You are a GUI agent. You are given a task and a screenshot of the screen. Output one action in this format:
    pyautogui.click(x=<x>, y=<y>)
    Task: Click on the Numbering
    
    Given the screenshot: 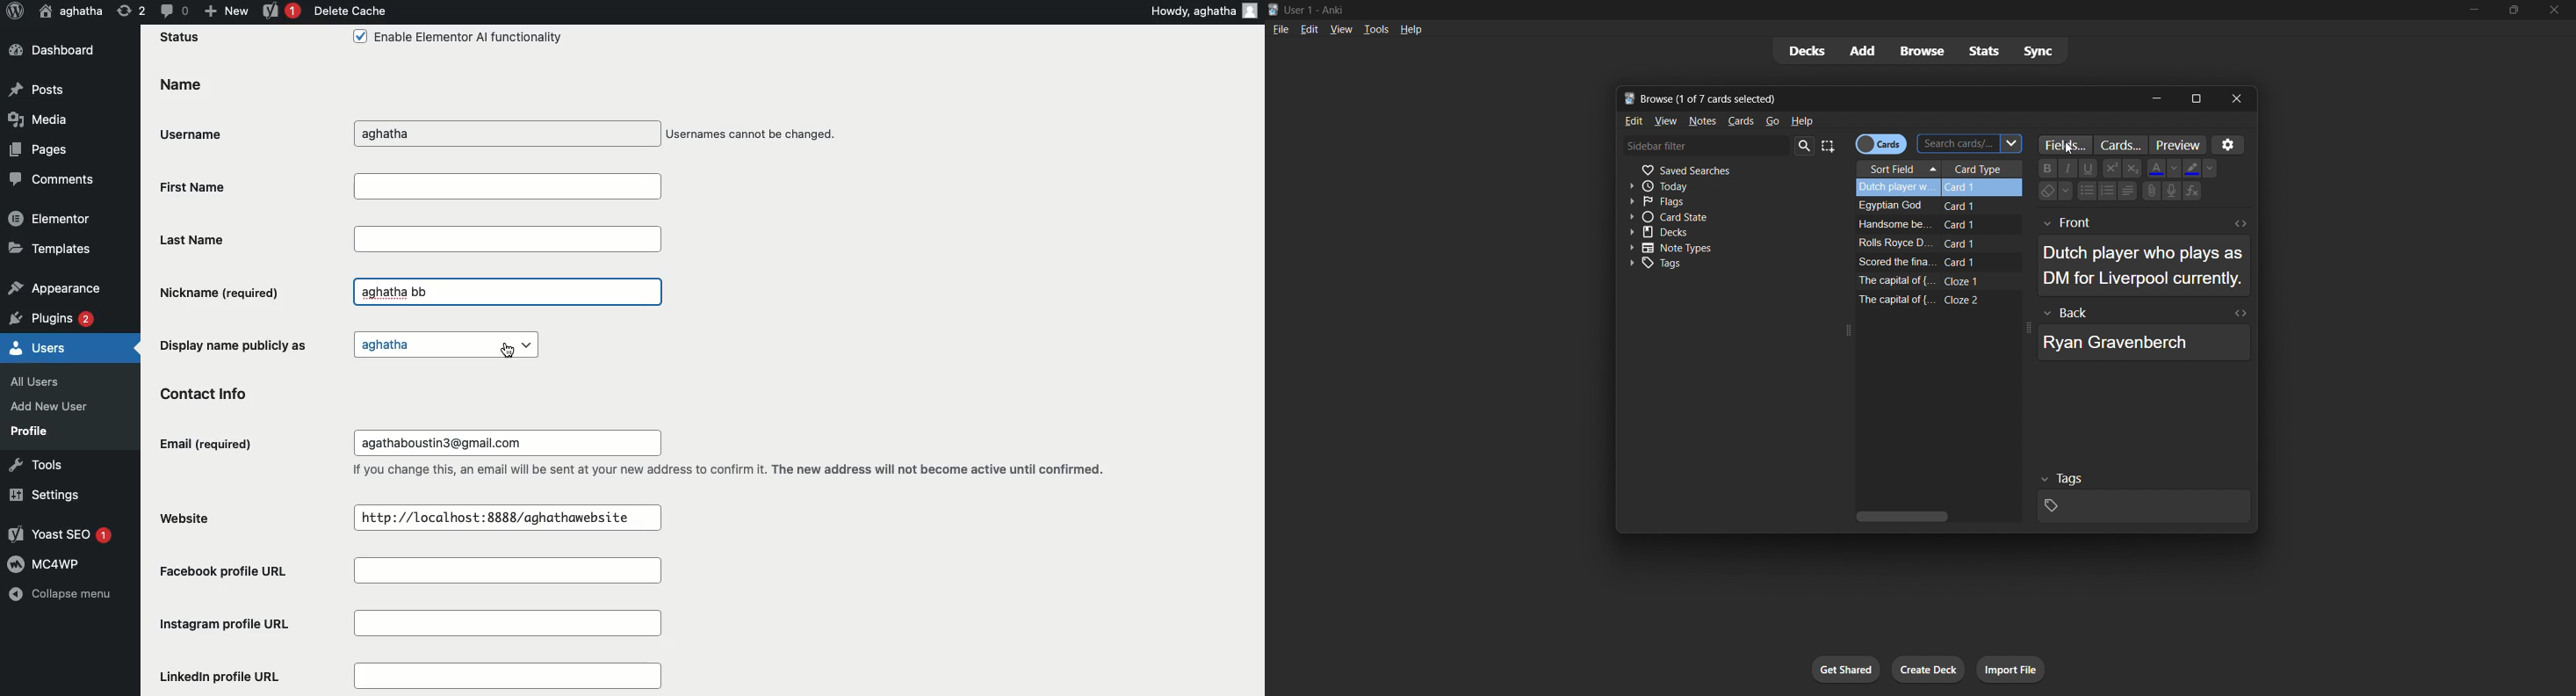 What is the action you would take?
    pyautogui.click(x=2107, y=191)
    